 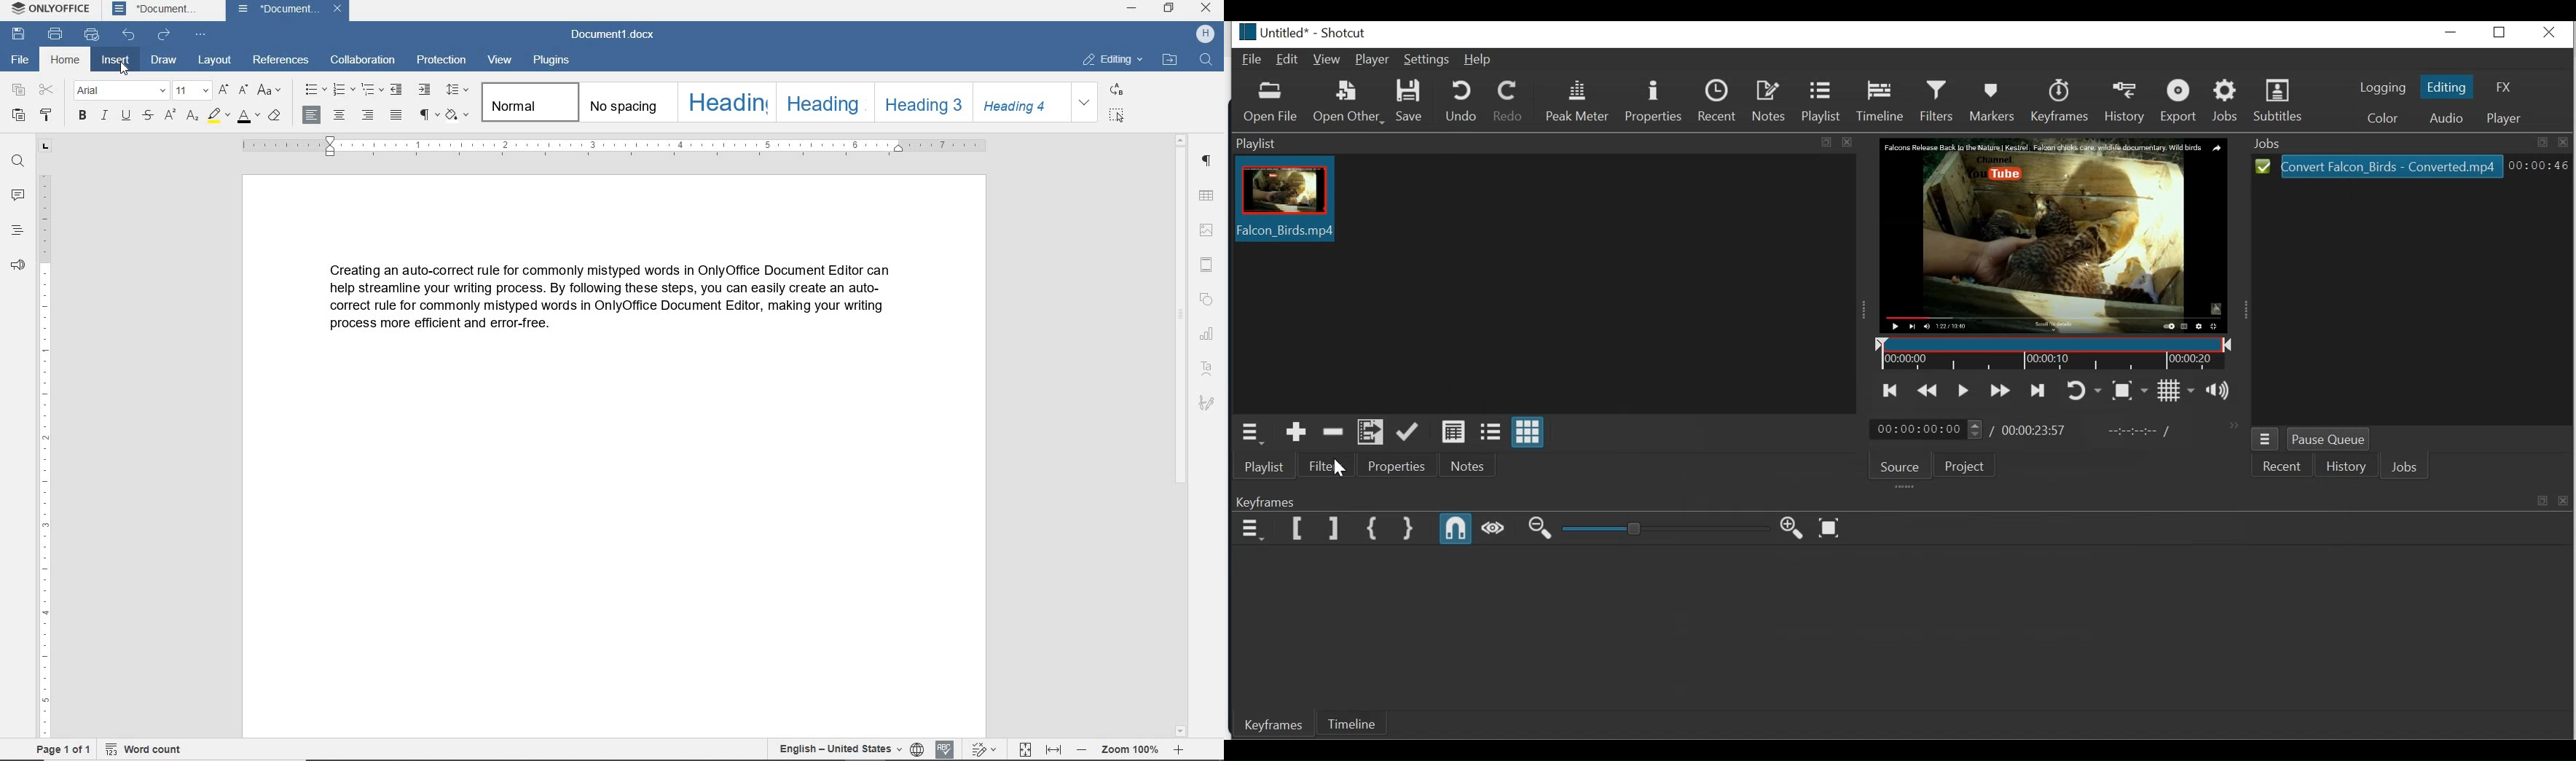 I want to click on bullets, so click(x=313, y=90).